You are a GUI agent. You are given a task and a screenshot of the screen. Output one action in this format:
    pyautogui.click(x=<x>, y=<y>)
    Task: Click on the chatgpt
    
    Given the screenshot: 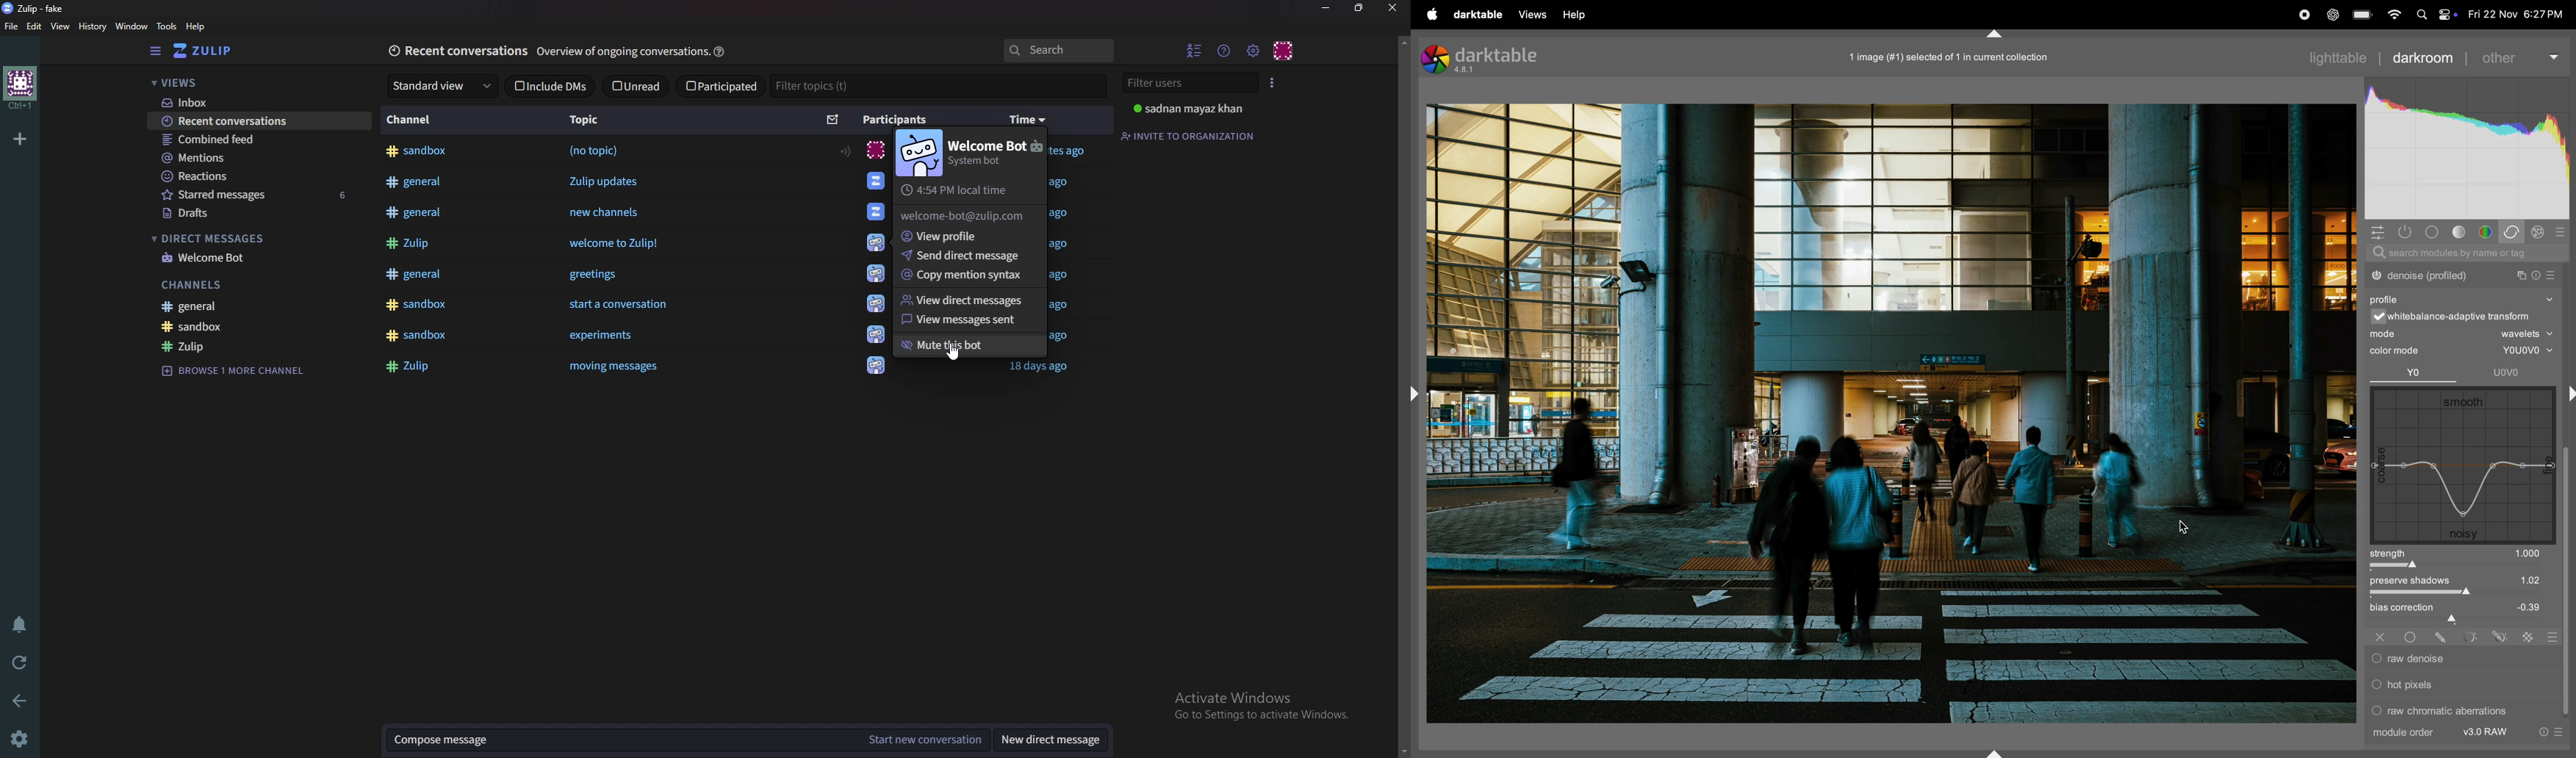 What is the action you would take?
    pyautogui.click(x=2334, y=15)
    